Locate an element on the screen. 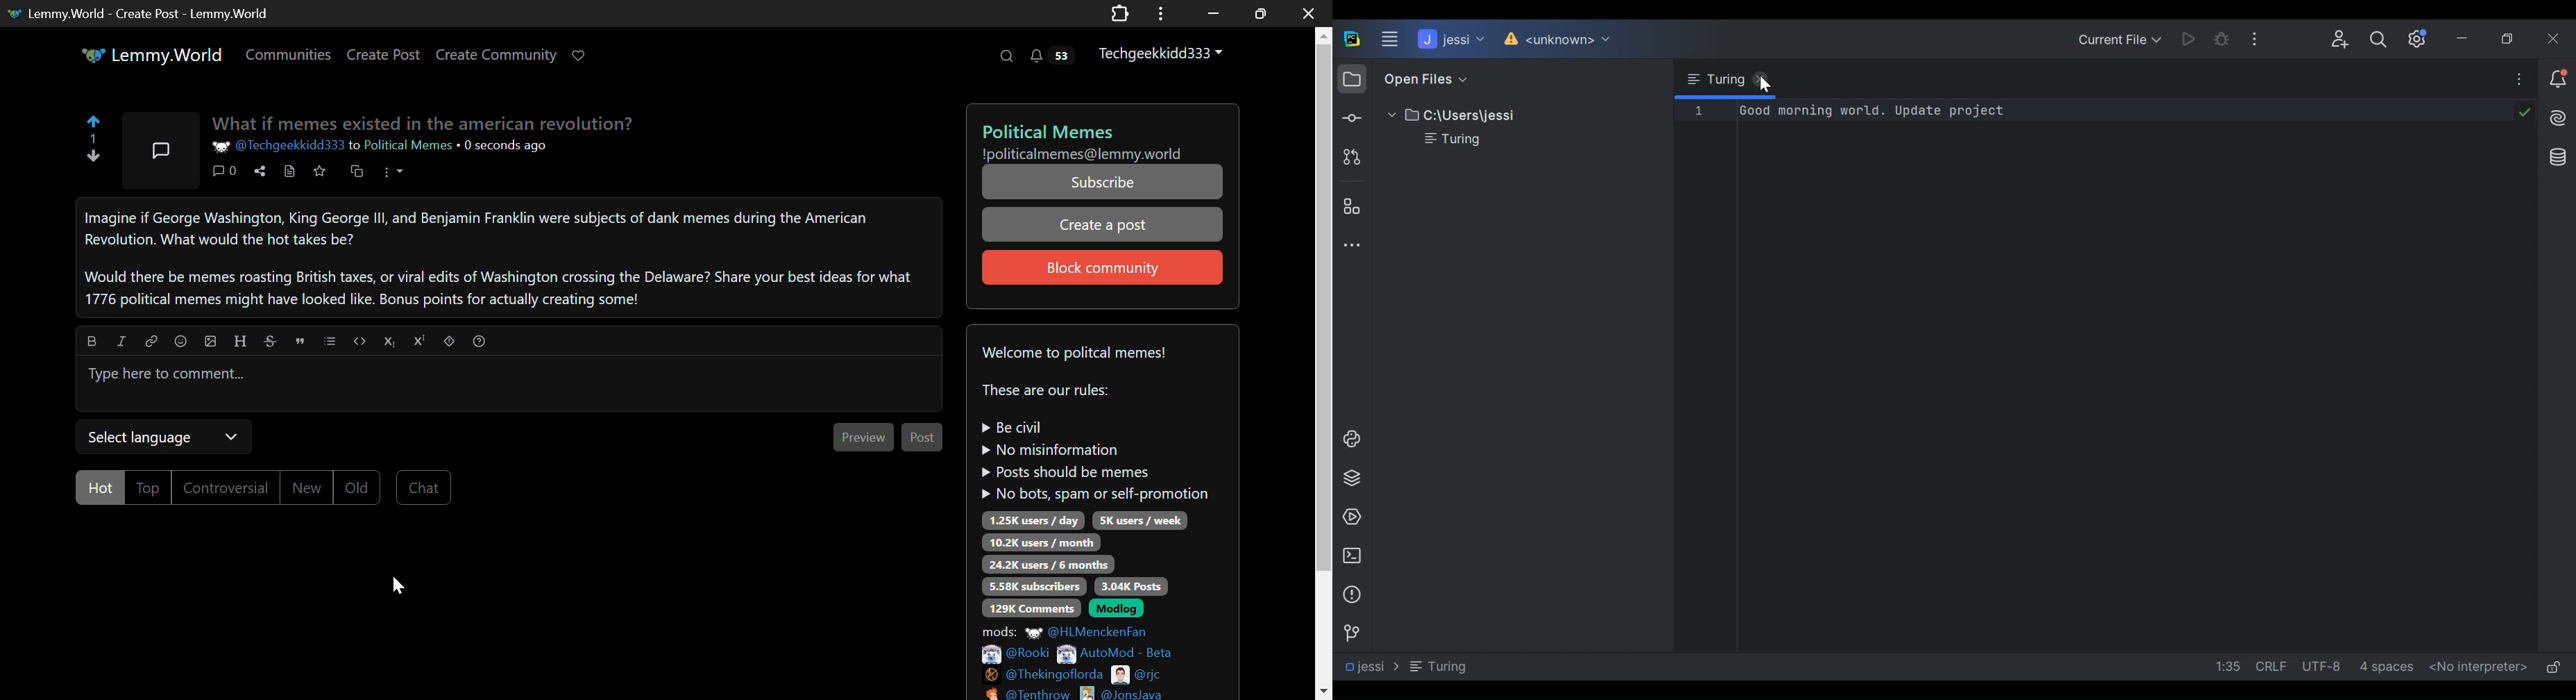 The image size is (2576, 700). Create Community Page Link is located at coordinates (497, 54).